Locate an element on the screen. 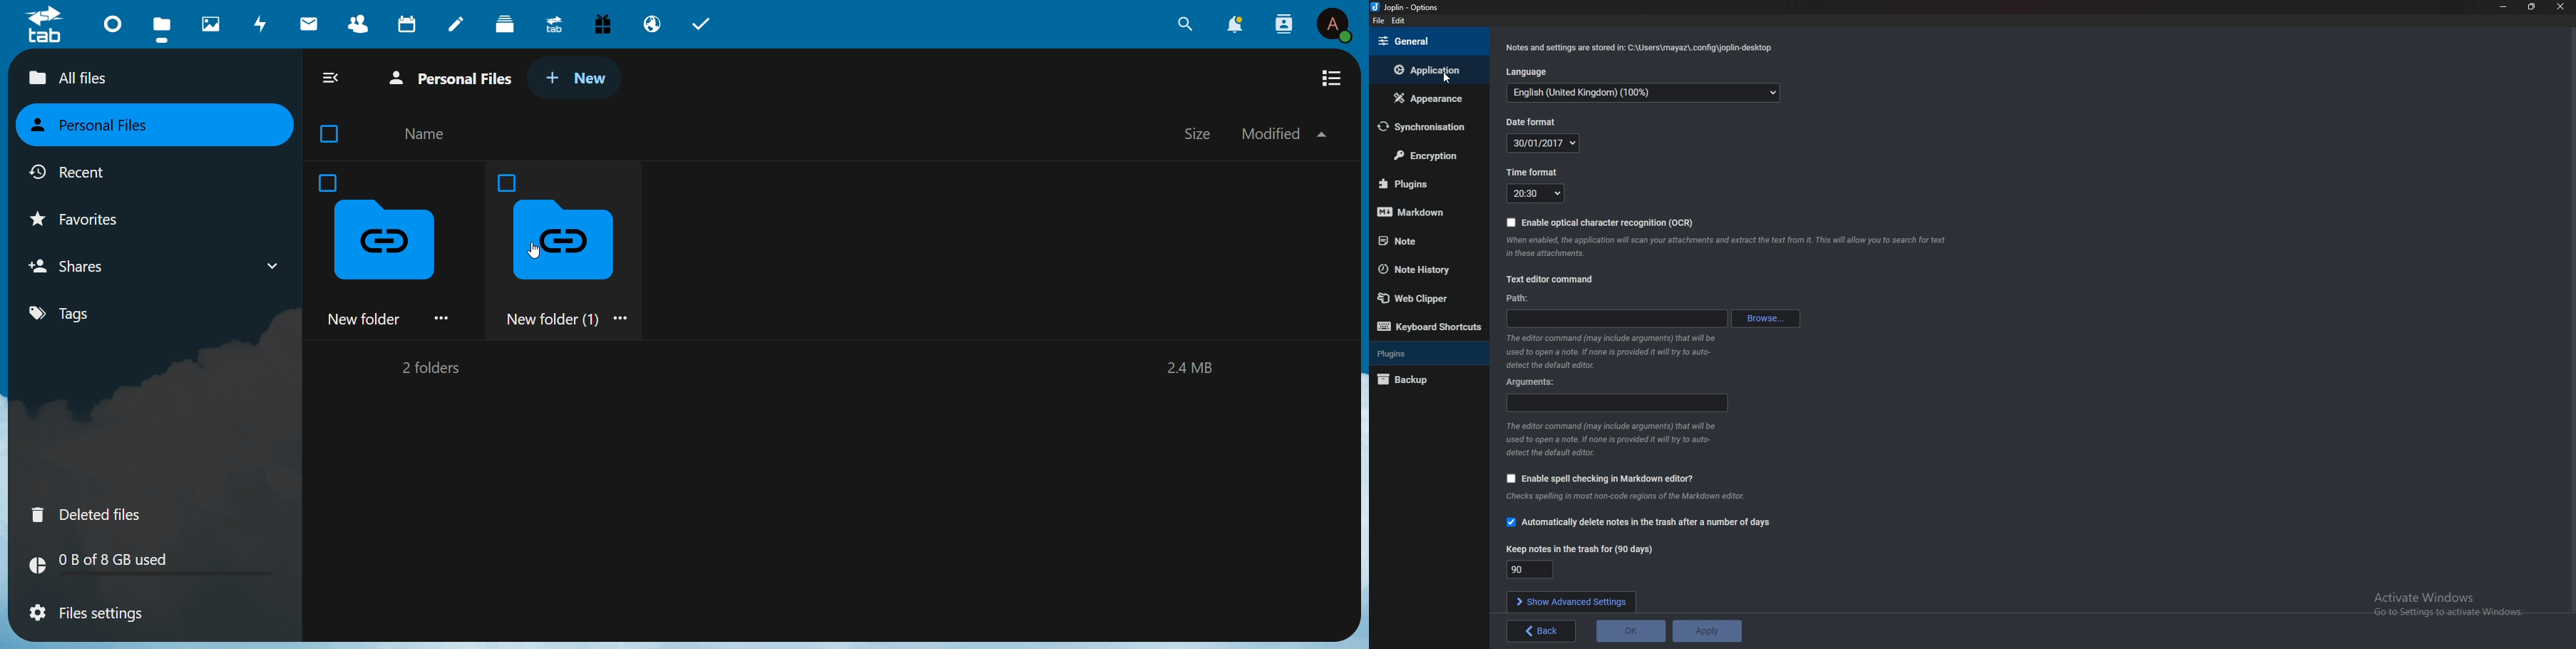 The height and width of the screenshot is (672, 2576). Automatically delete notes is located at coordinates (1651, 523).